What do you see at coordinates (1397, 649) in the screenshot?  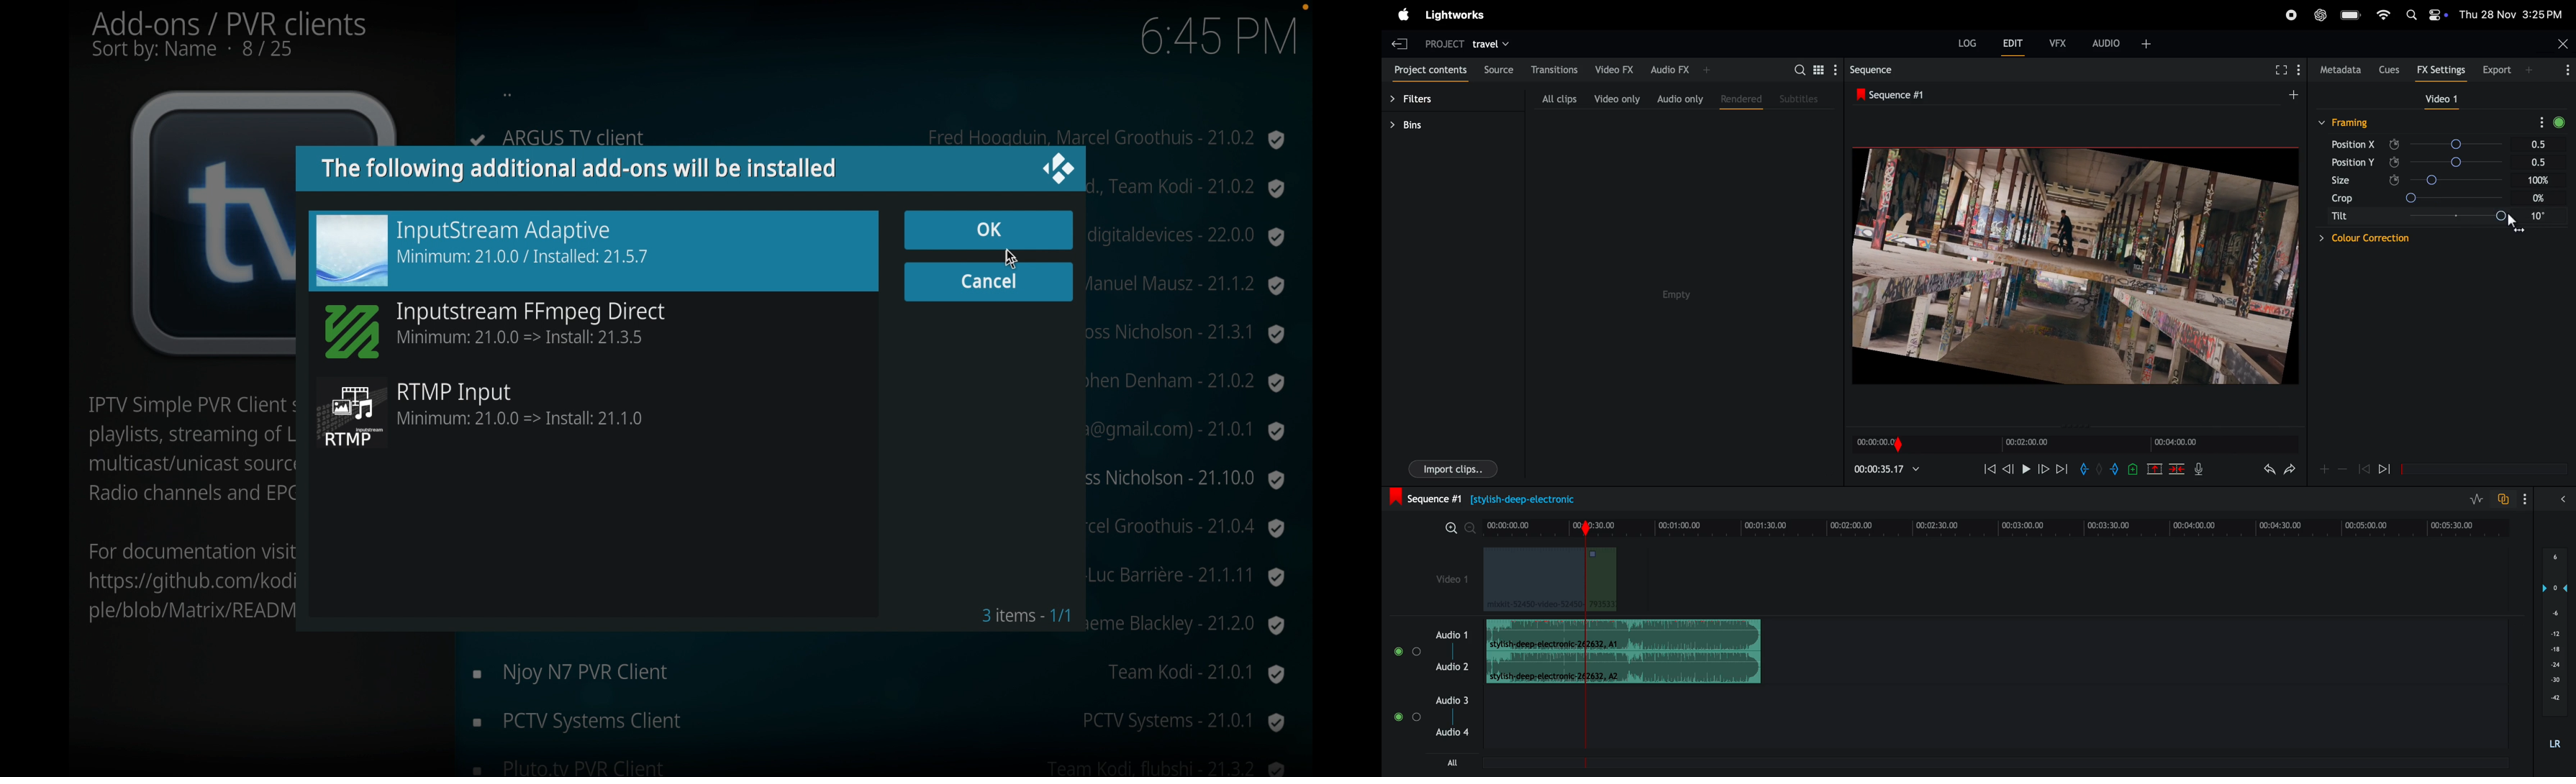 I see `mute/unmute track` at bounding box center [1397, 649].